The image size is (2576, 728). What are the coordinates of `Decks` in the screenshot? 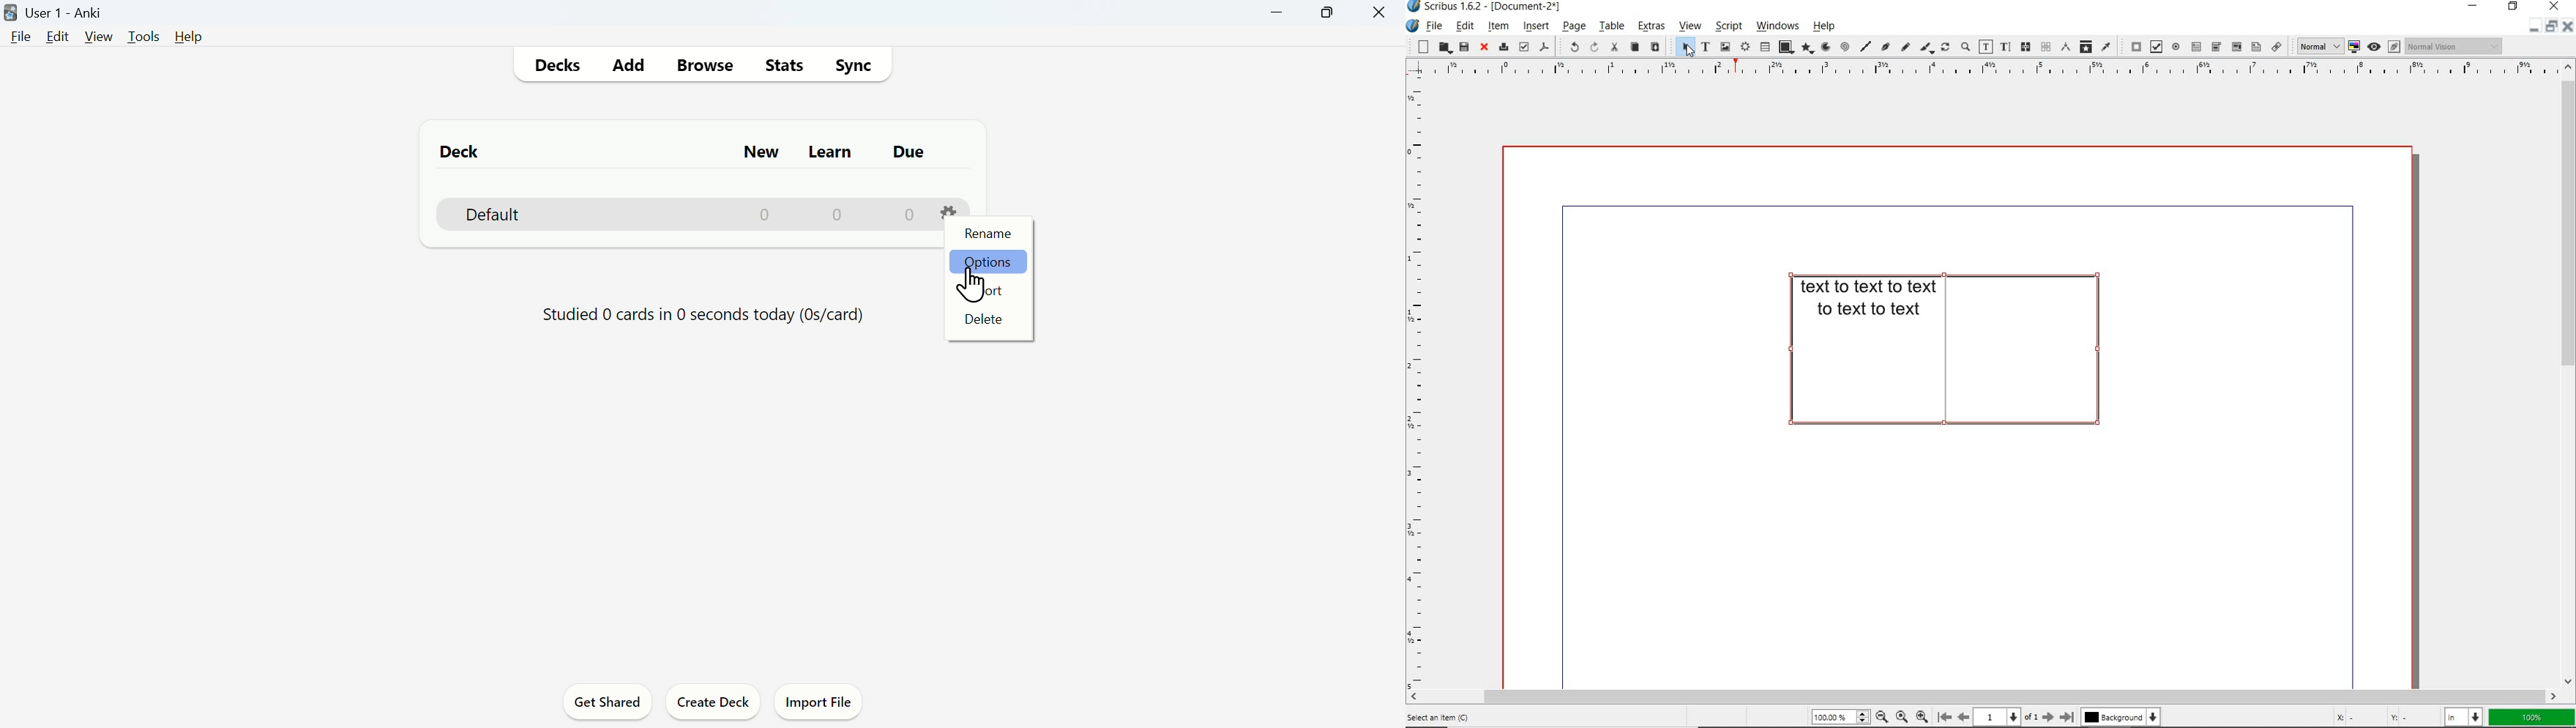 It's located at (554, 66).